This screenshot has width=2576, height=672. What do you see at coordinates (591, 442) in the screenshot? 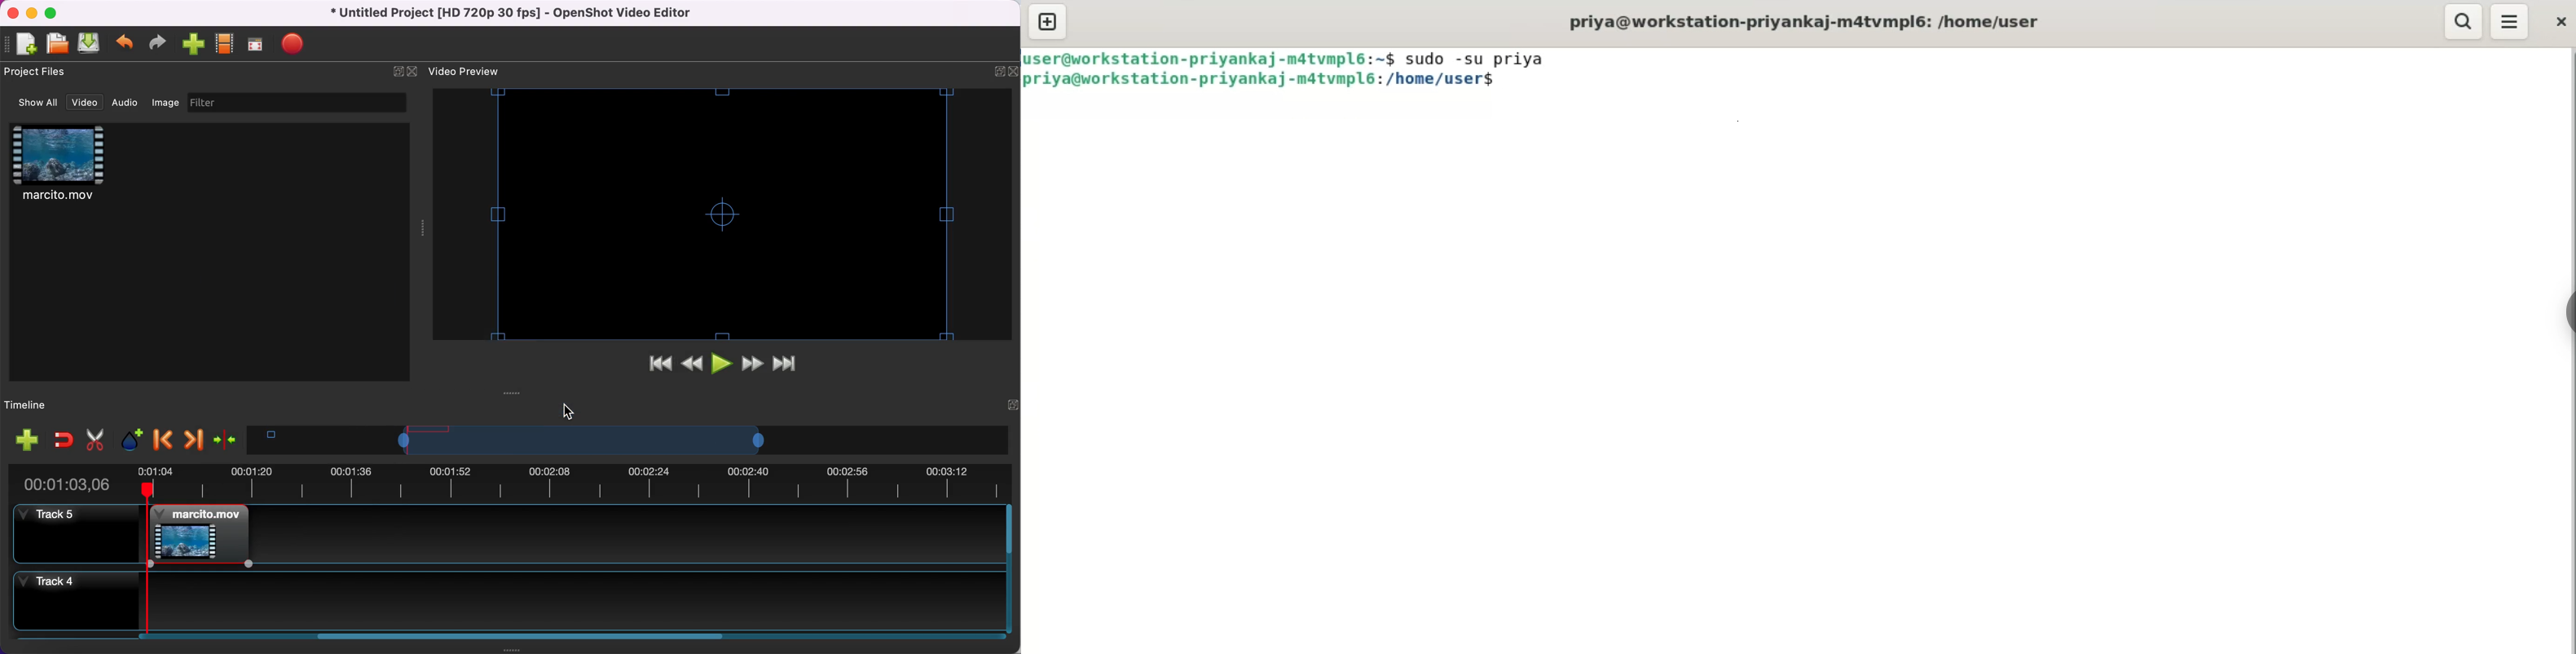
I see `timeline` at bounding box center [591, 442].